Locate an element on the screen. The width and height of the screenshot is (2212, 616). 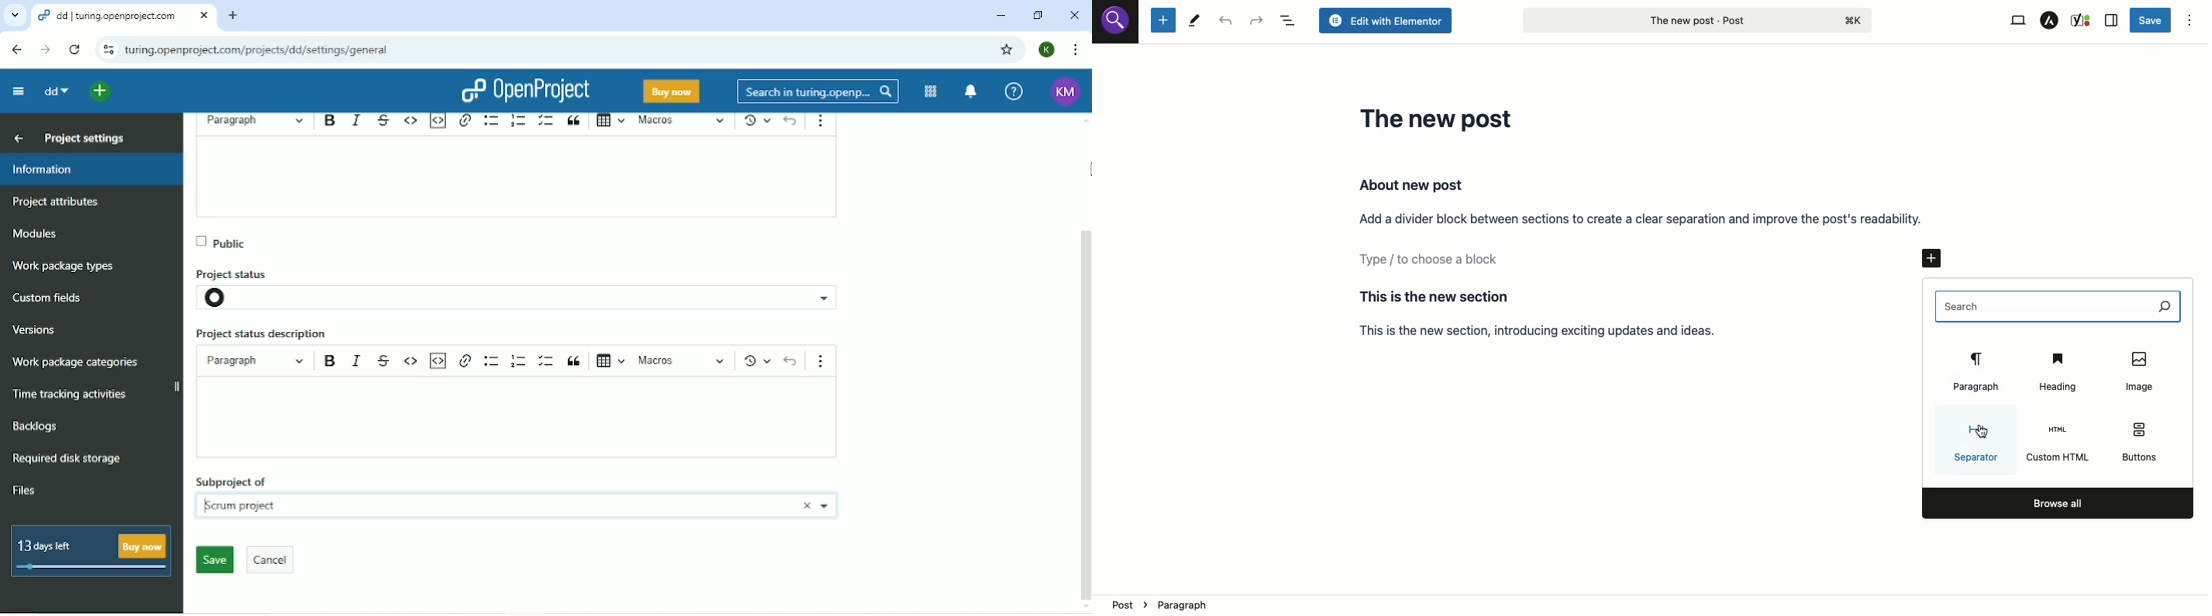
turing.openprojects.com/projects/dd/settings/general is located at coordinates (263, 49).